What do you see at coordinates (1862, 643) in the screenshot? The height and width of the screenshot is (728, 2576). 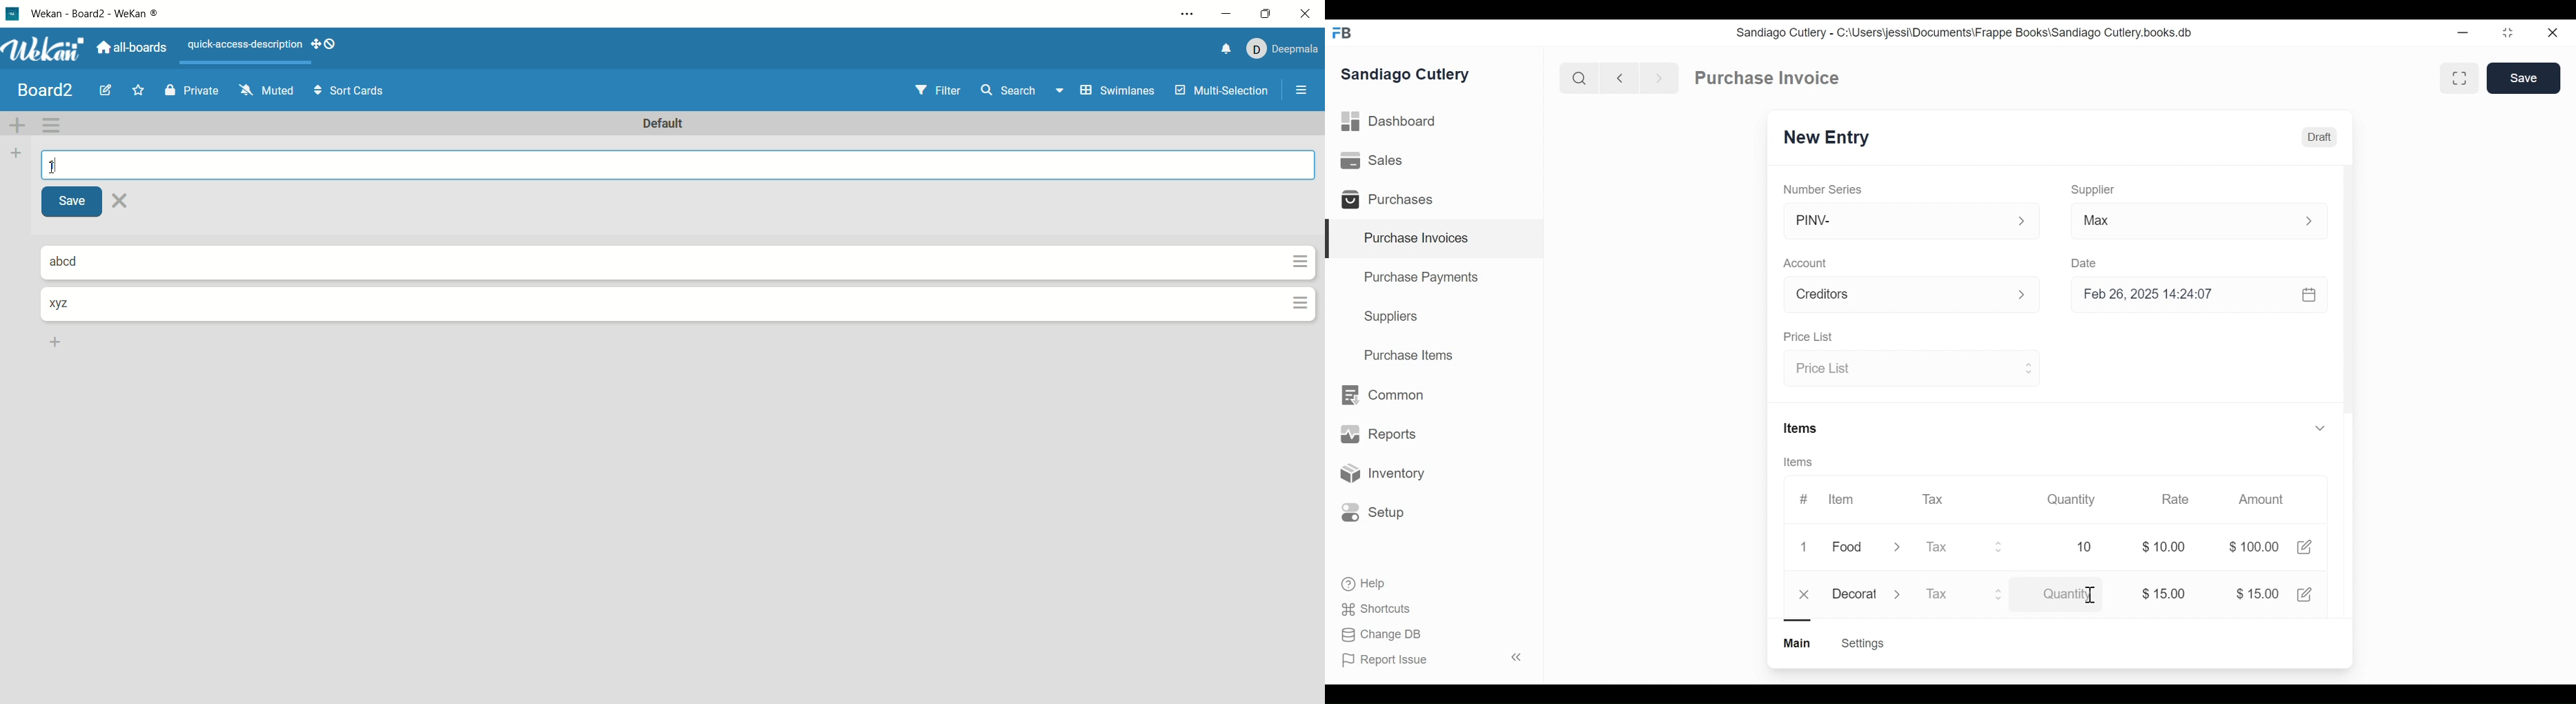 I see `Settings` at bounding box center [1862, 643].